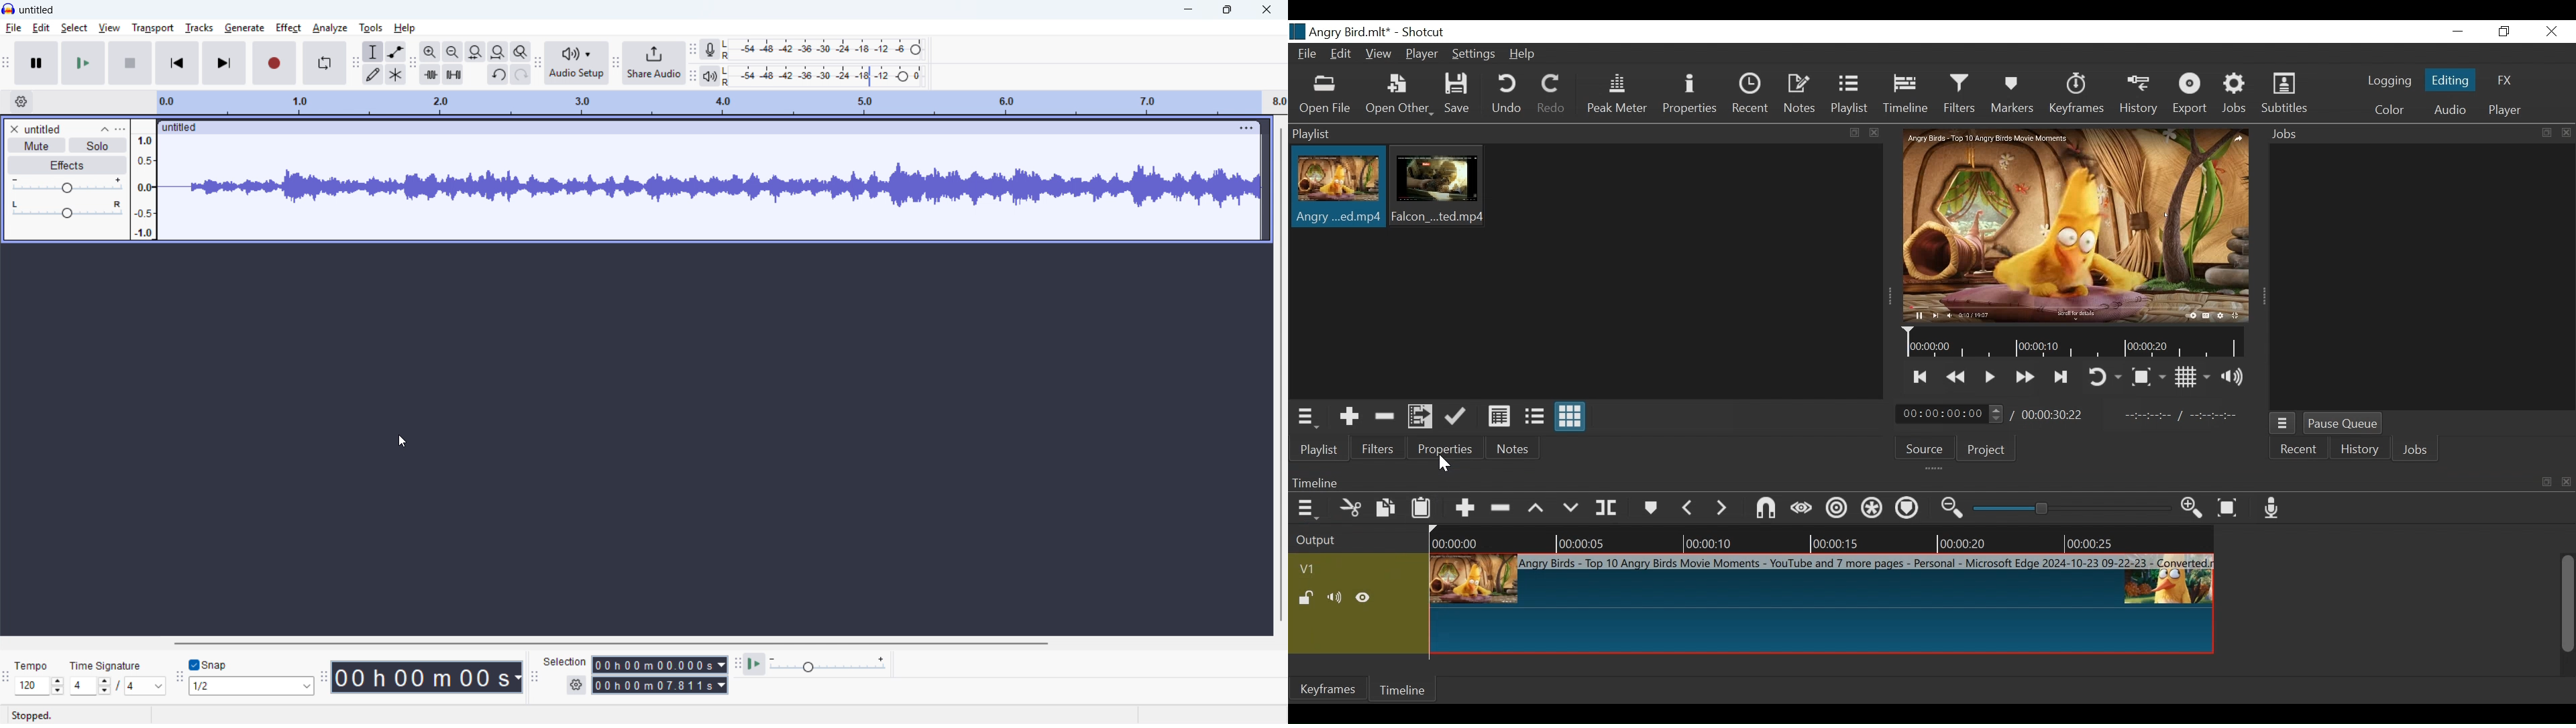  Describe the element at coordinates (2420, 279) in the screenshot. I see `Jobs Panel` at that location.